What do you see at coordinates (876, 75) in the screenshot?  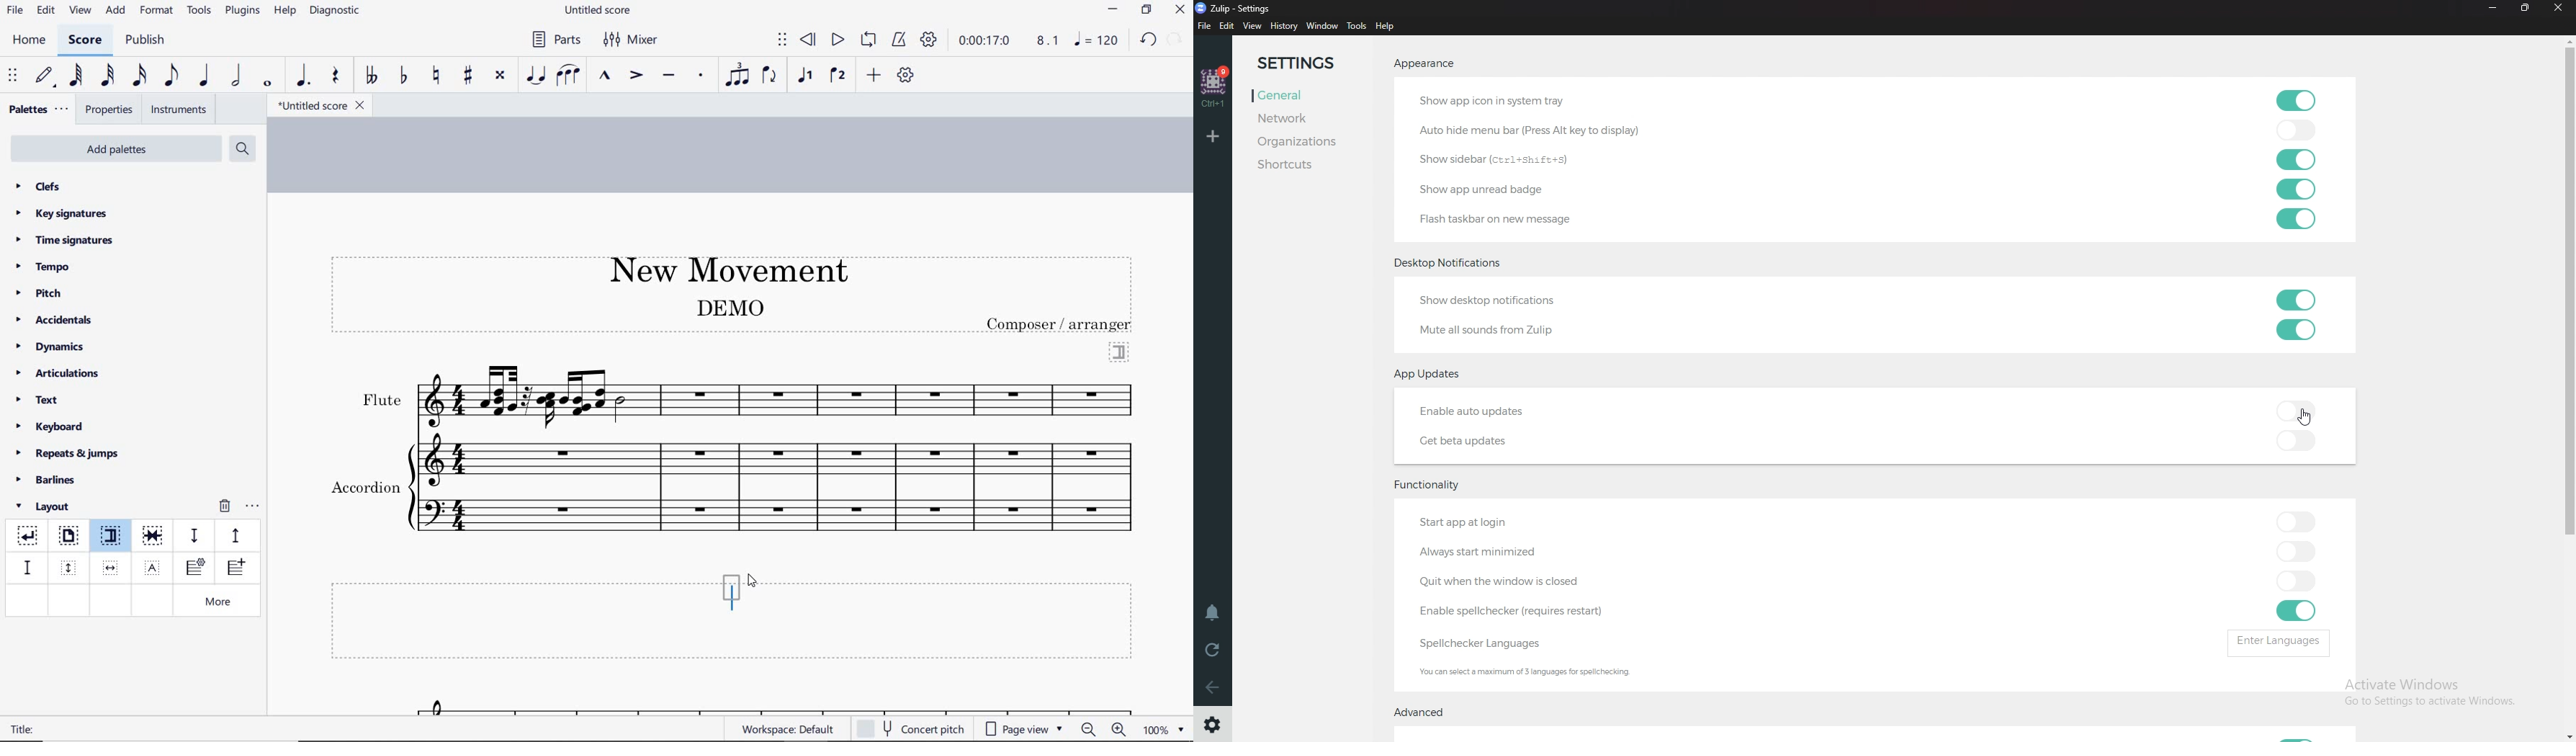 I see `add` at bounding box center [876, 75].